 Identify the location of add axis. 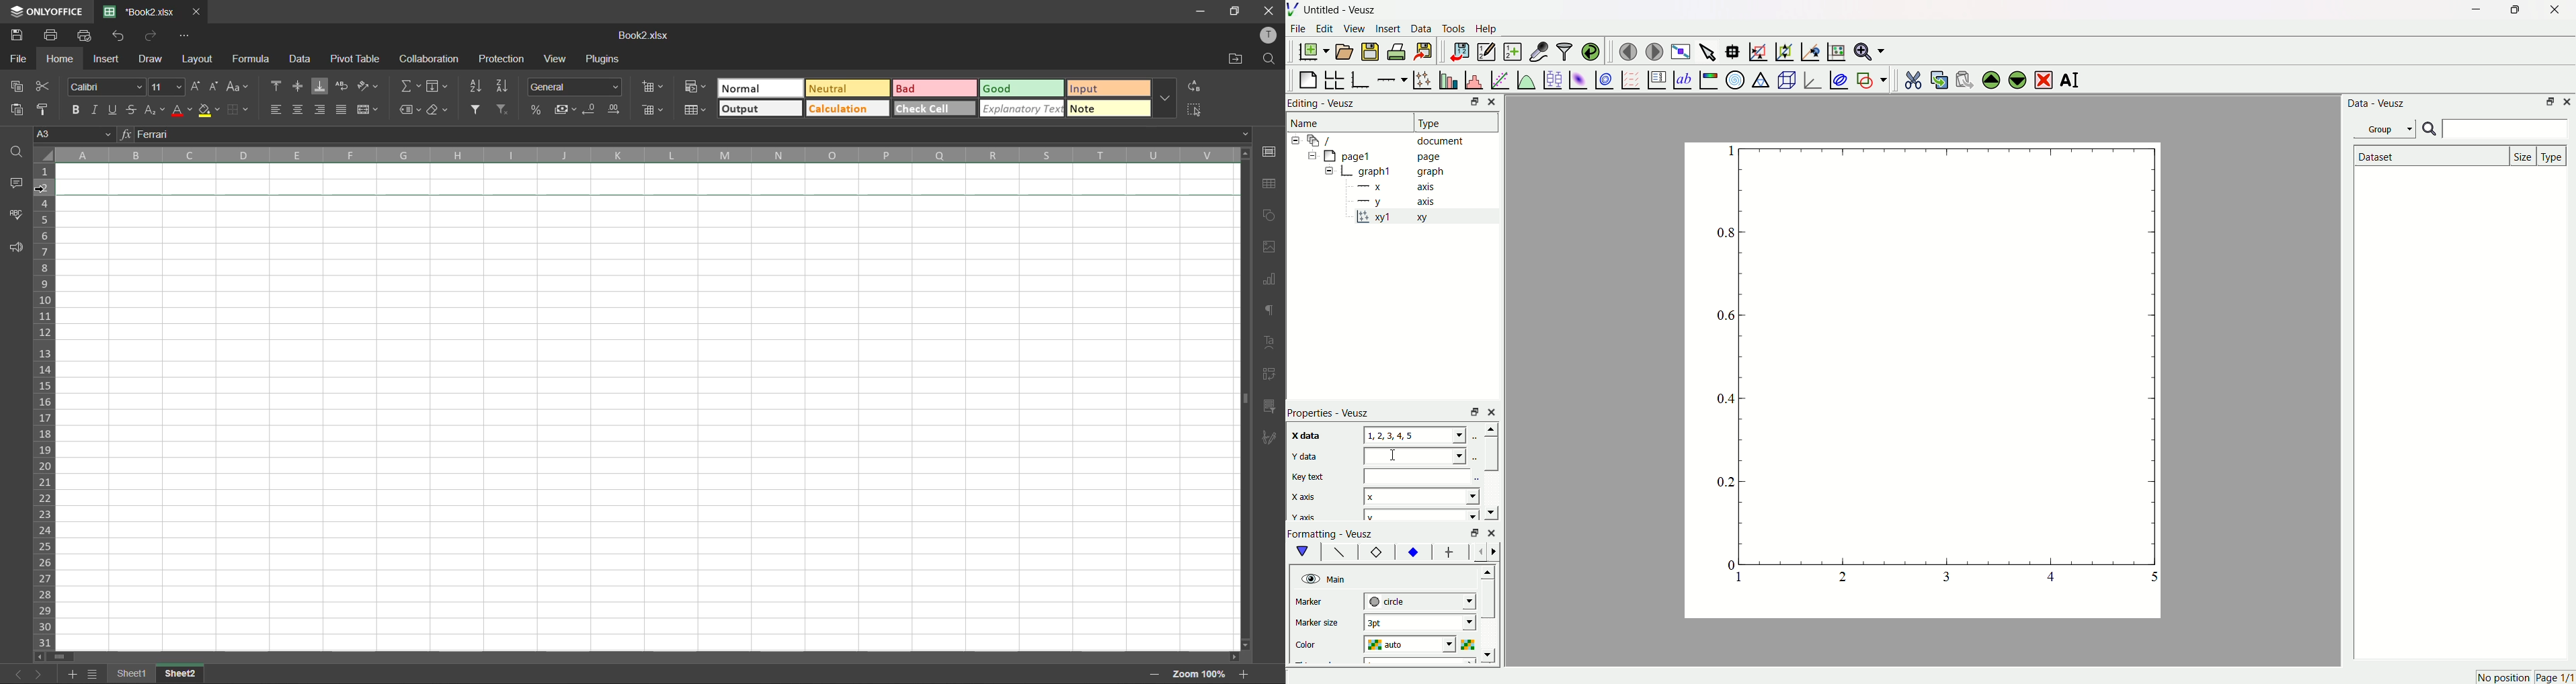
(1392, 77).